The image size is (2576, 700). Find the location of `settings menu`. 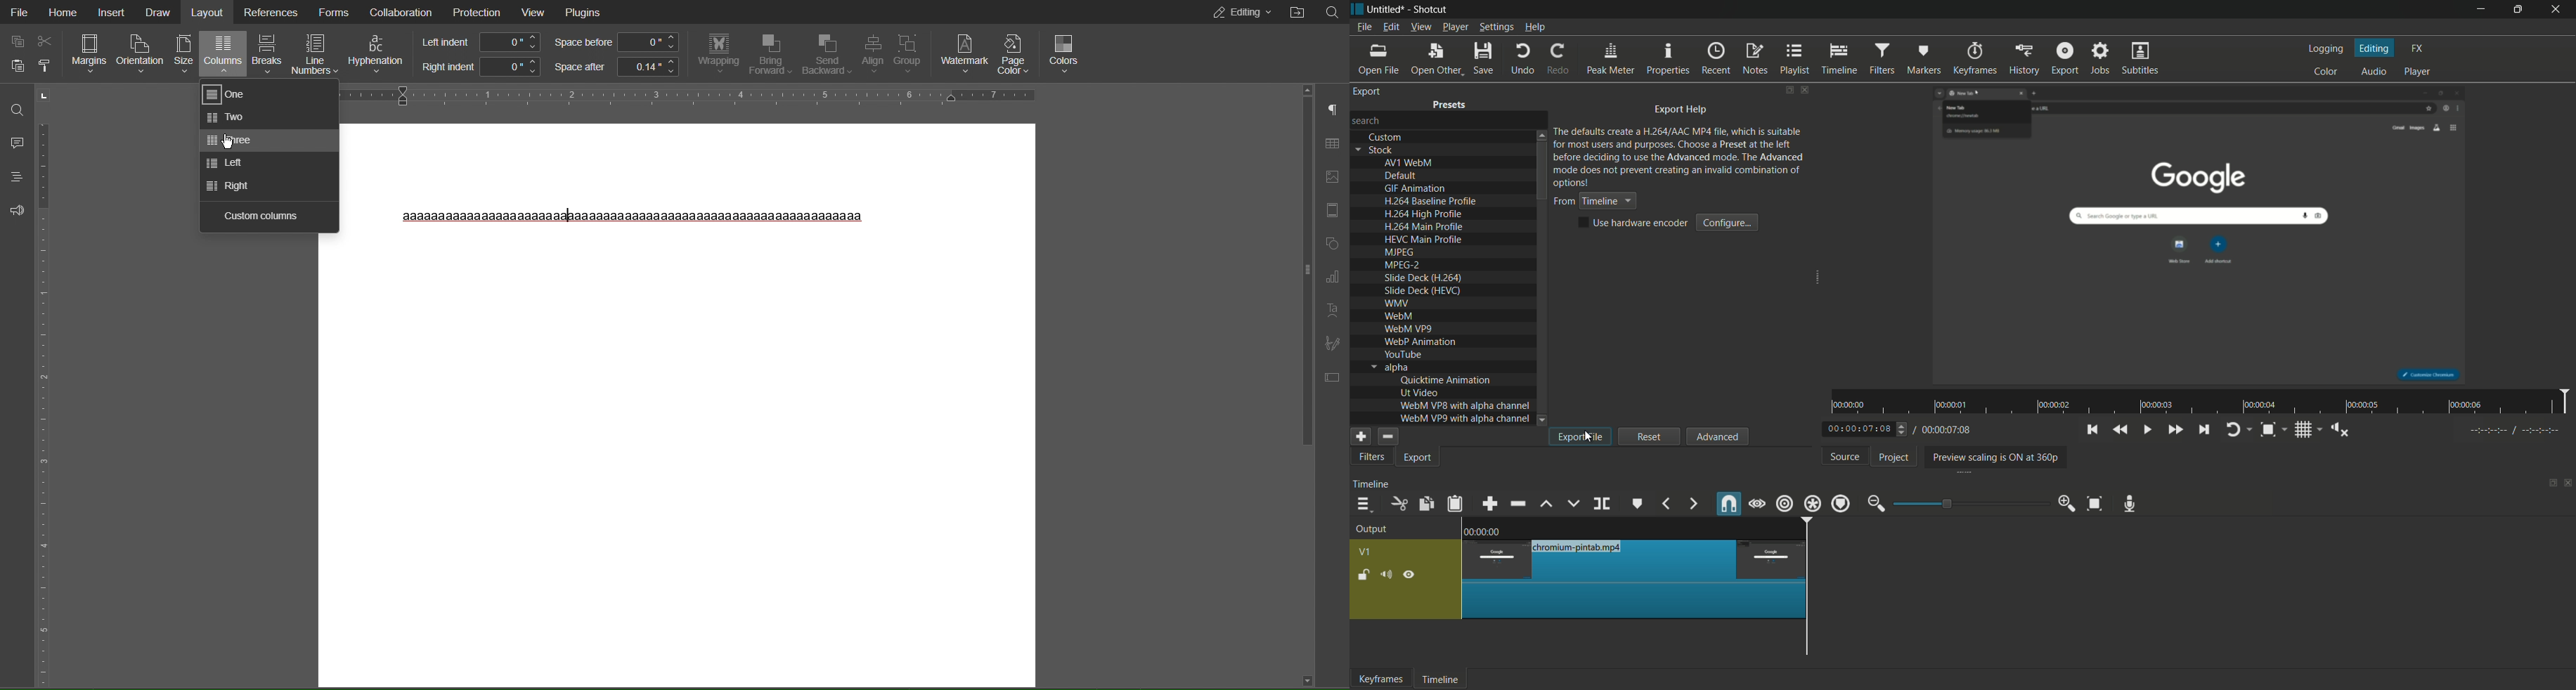

settings menu is located at coordinates (1496, 27).